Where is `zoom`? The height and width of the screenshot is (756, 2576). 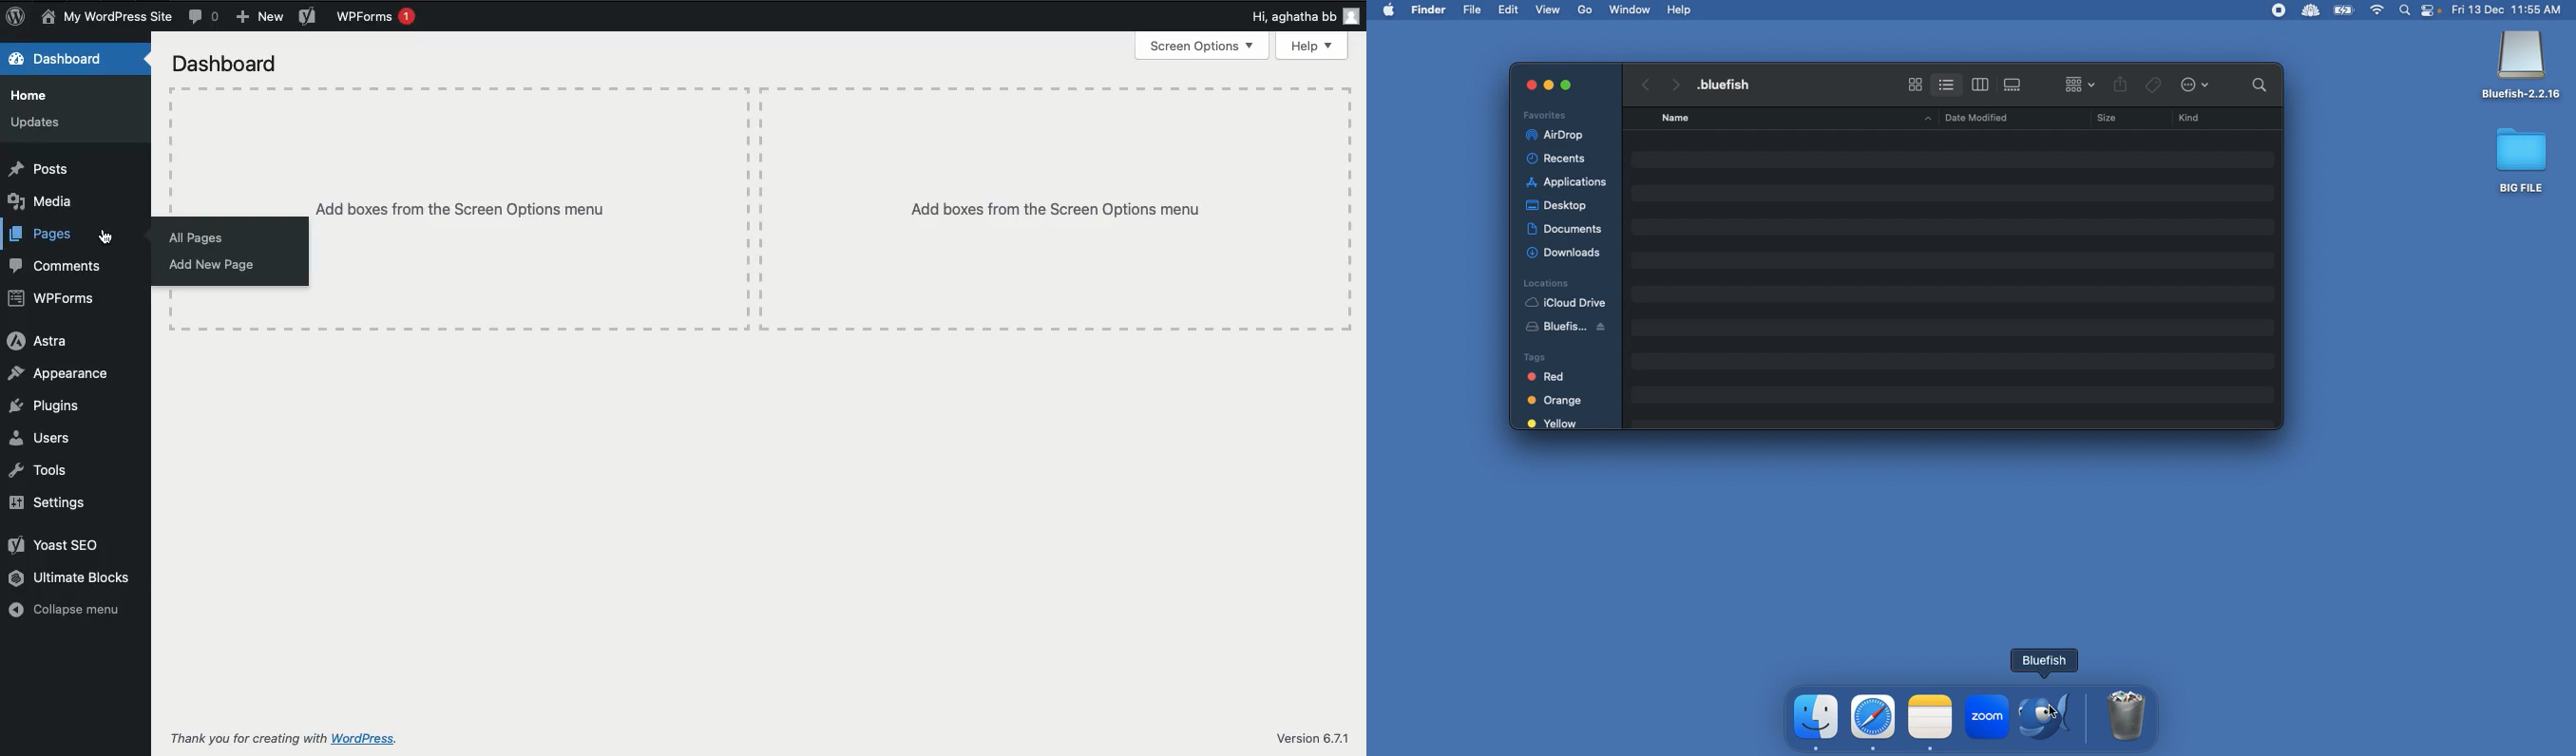 zoom is located at coordinates (1986, 719).